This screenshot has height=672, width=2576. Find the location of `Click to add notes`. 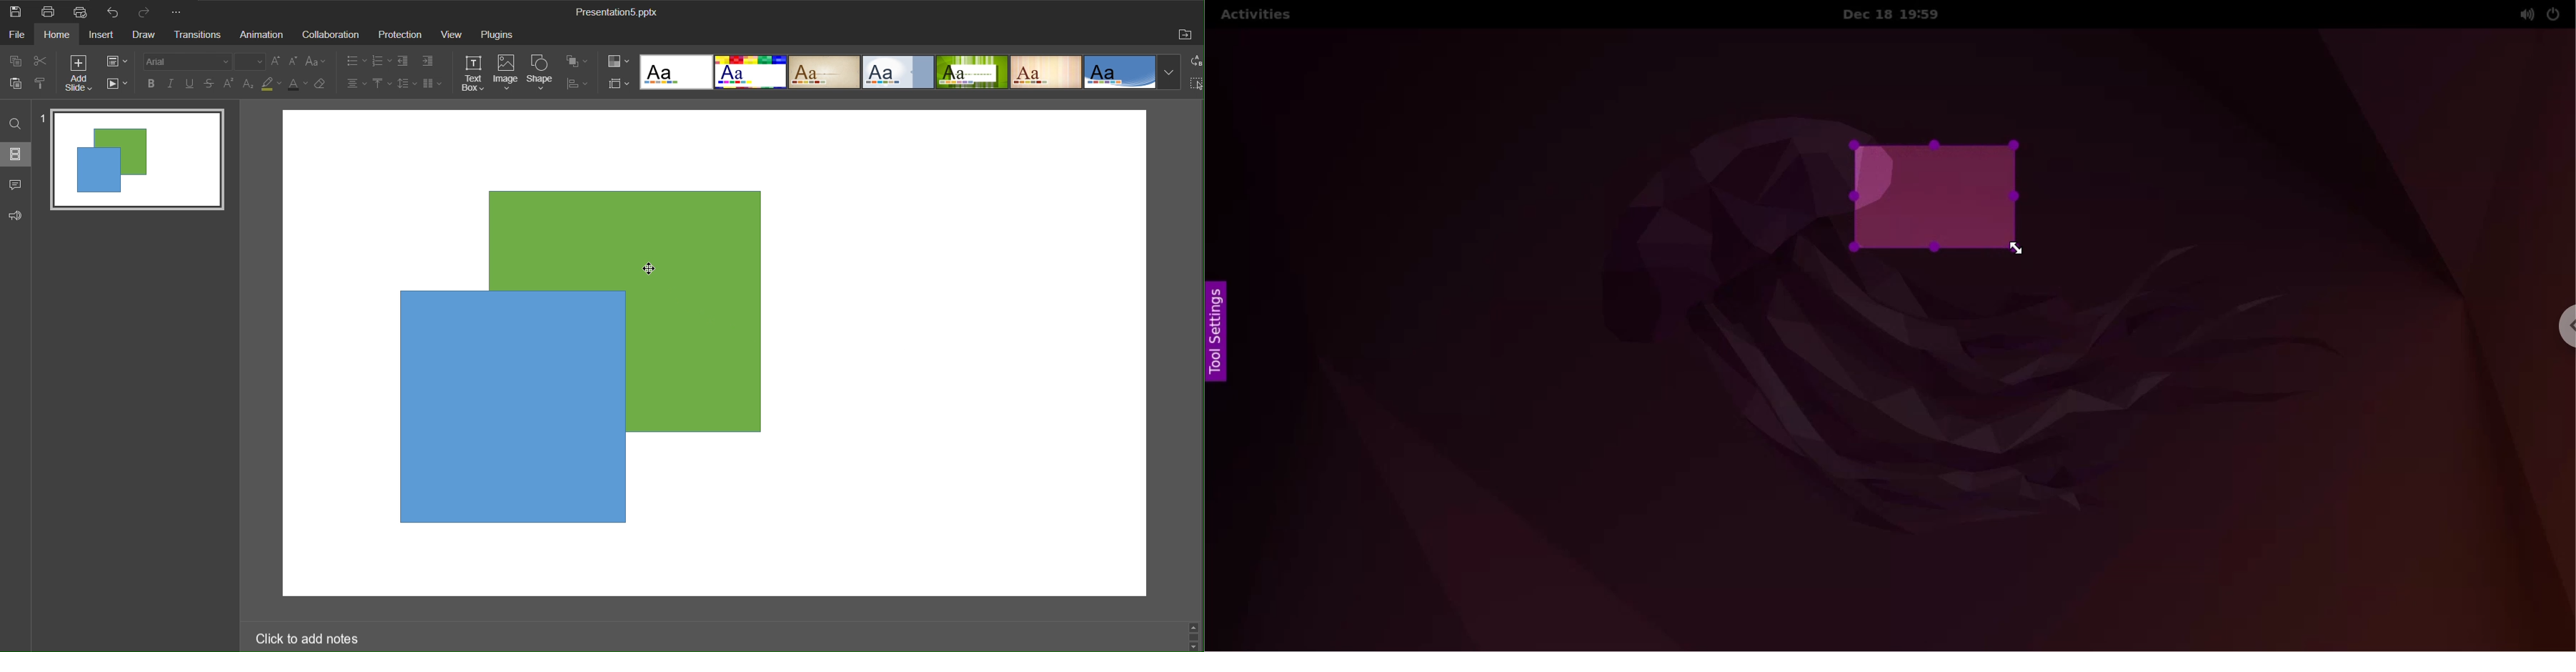

Click to add notes is located at coordinates (311, 639).